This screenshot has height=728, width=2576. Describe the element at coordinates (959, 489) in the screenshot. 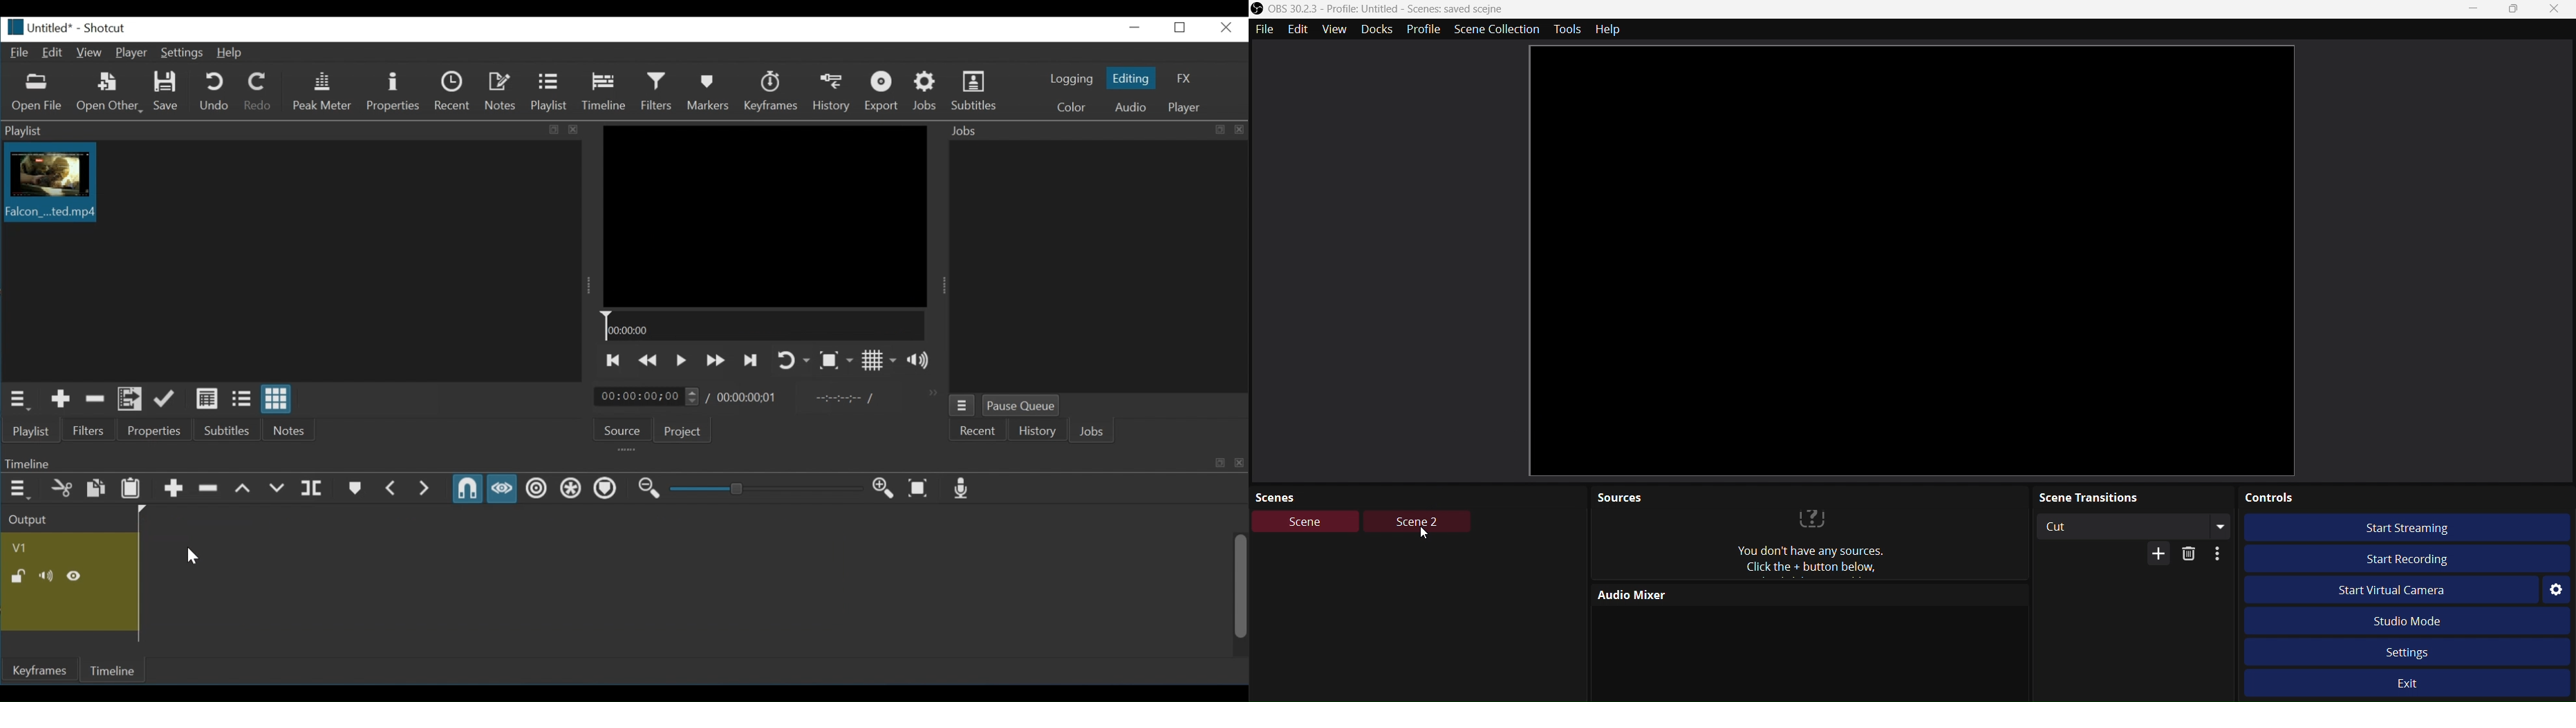

I see `Record audio` at that location.